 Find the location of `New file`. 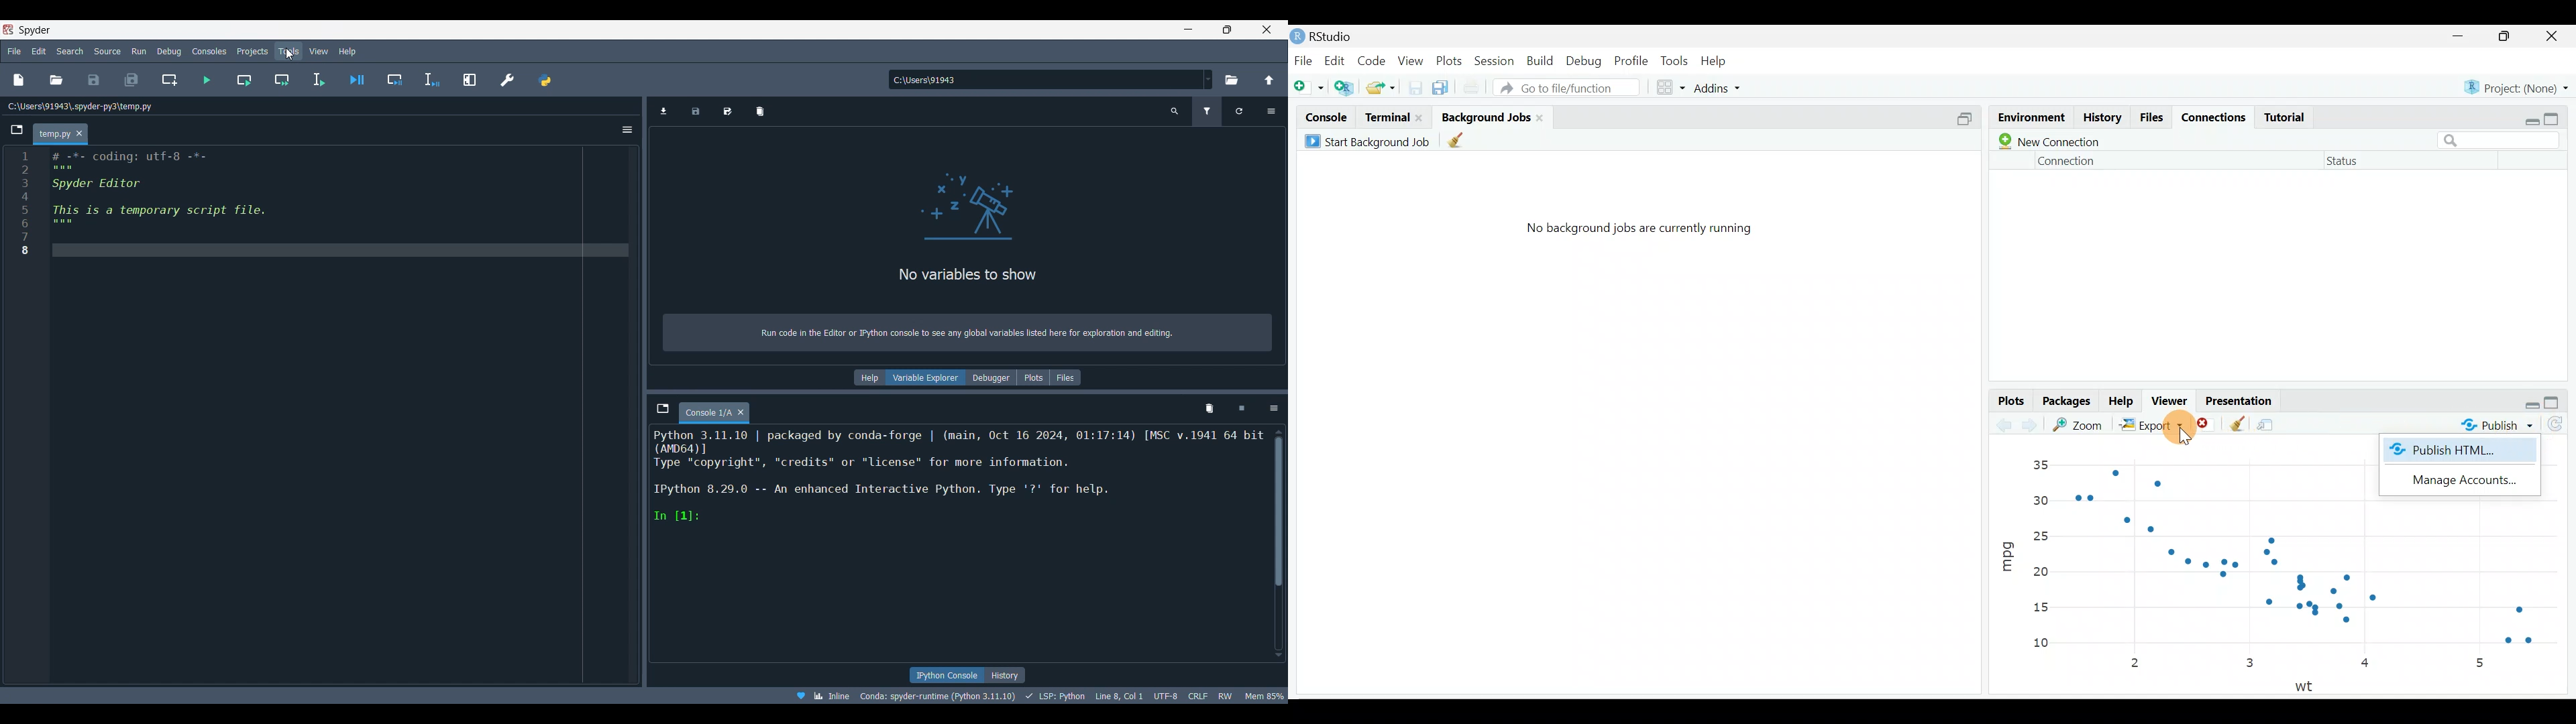

New file is located at coordinates (1309, 84).